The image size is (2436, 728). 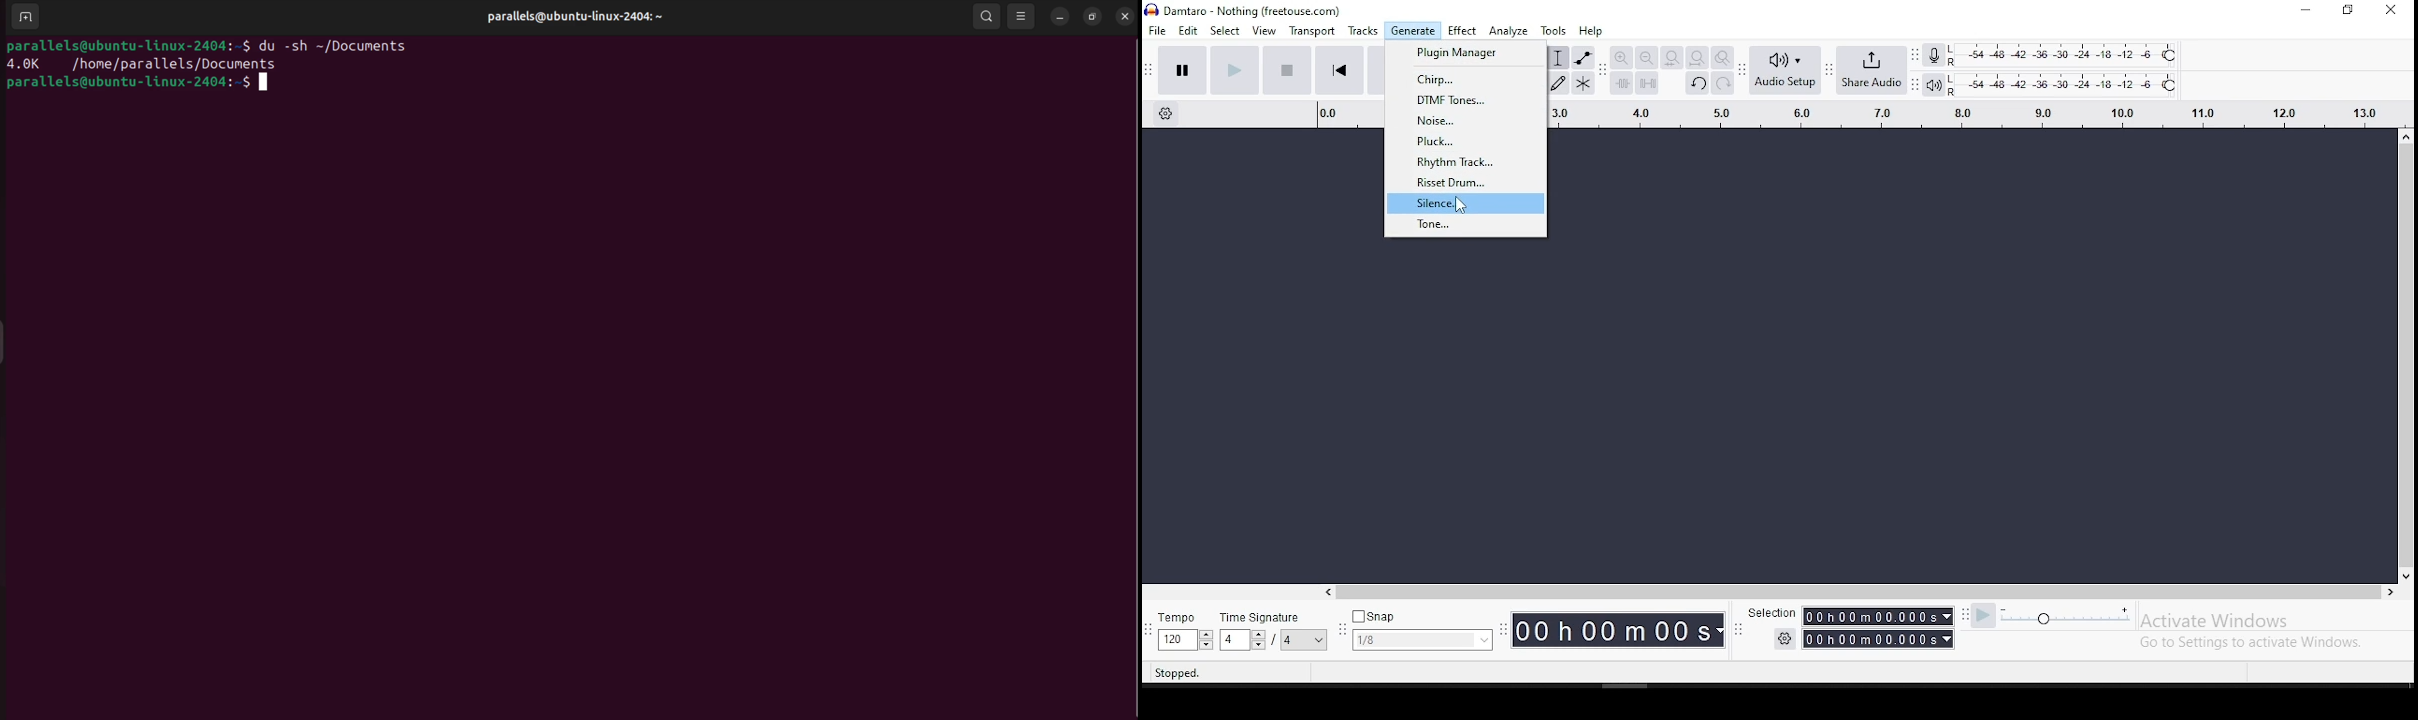 I want to click on risset drum, so click(x=1466, y=181).